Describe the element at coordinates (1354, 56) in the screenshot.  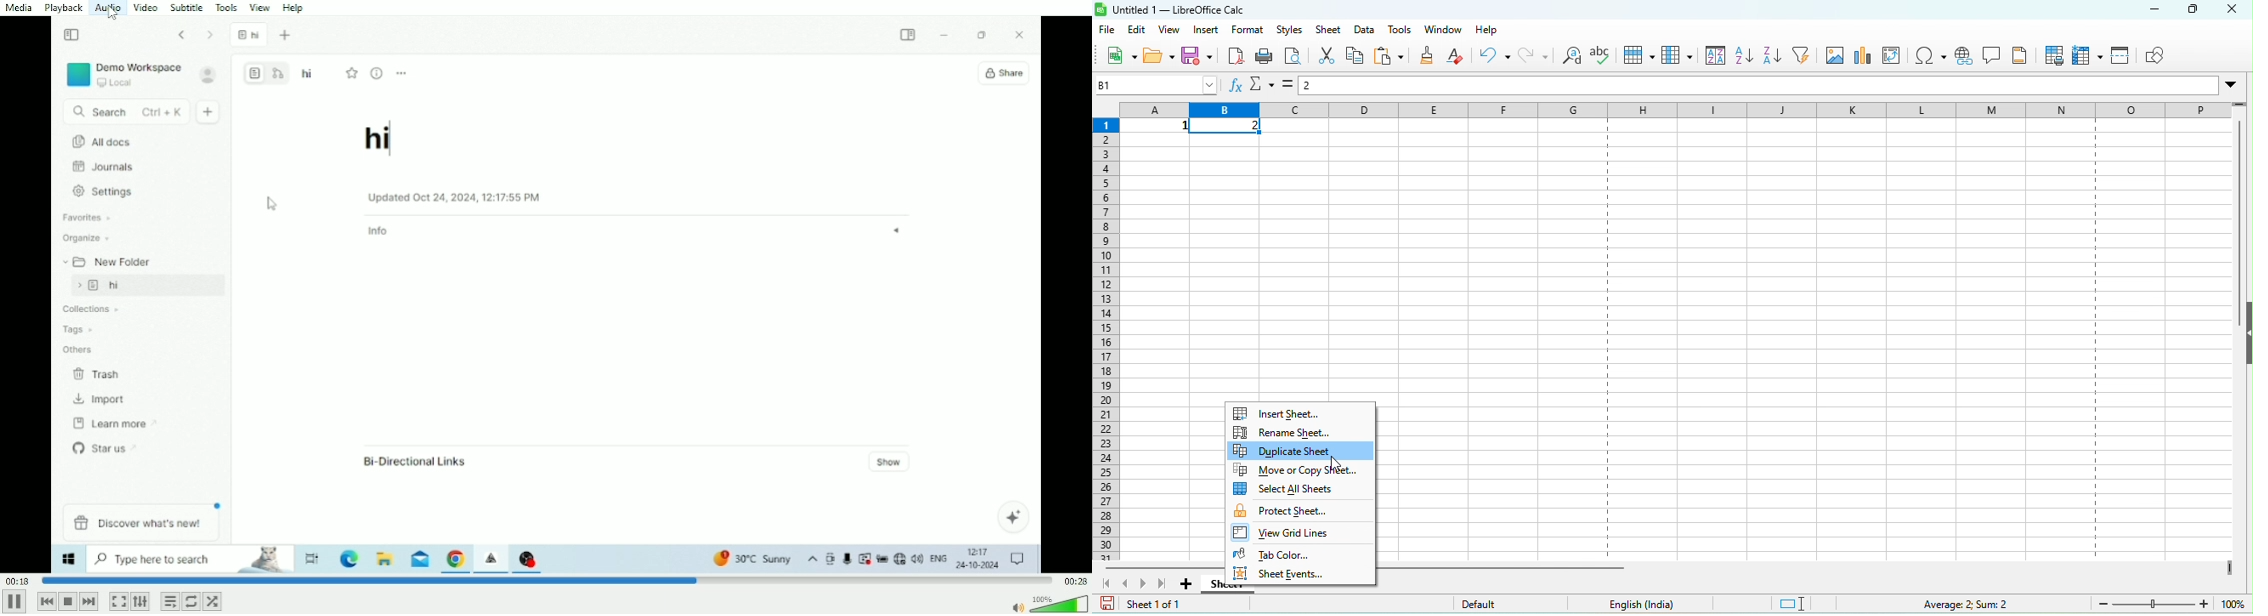
I see `copy` at that location.